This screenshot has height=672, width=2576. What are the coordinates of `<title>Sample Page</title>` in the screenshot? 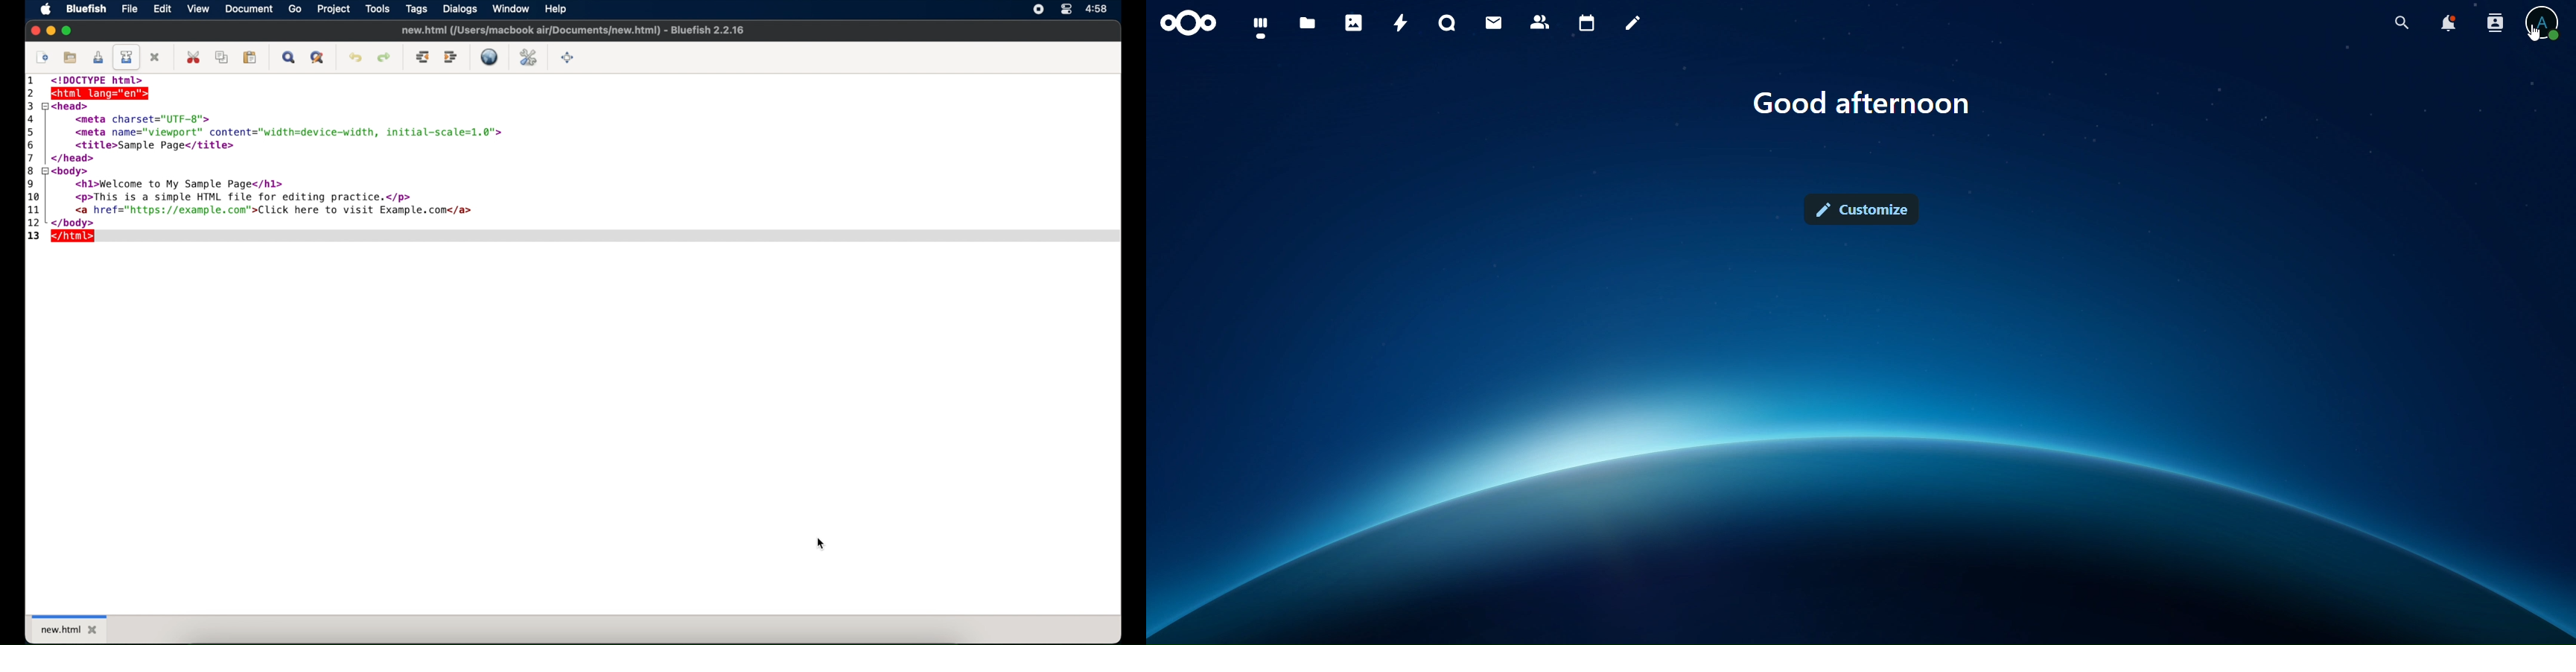 It's located at (149, 146).